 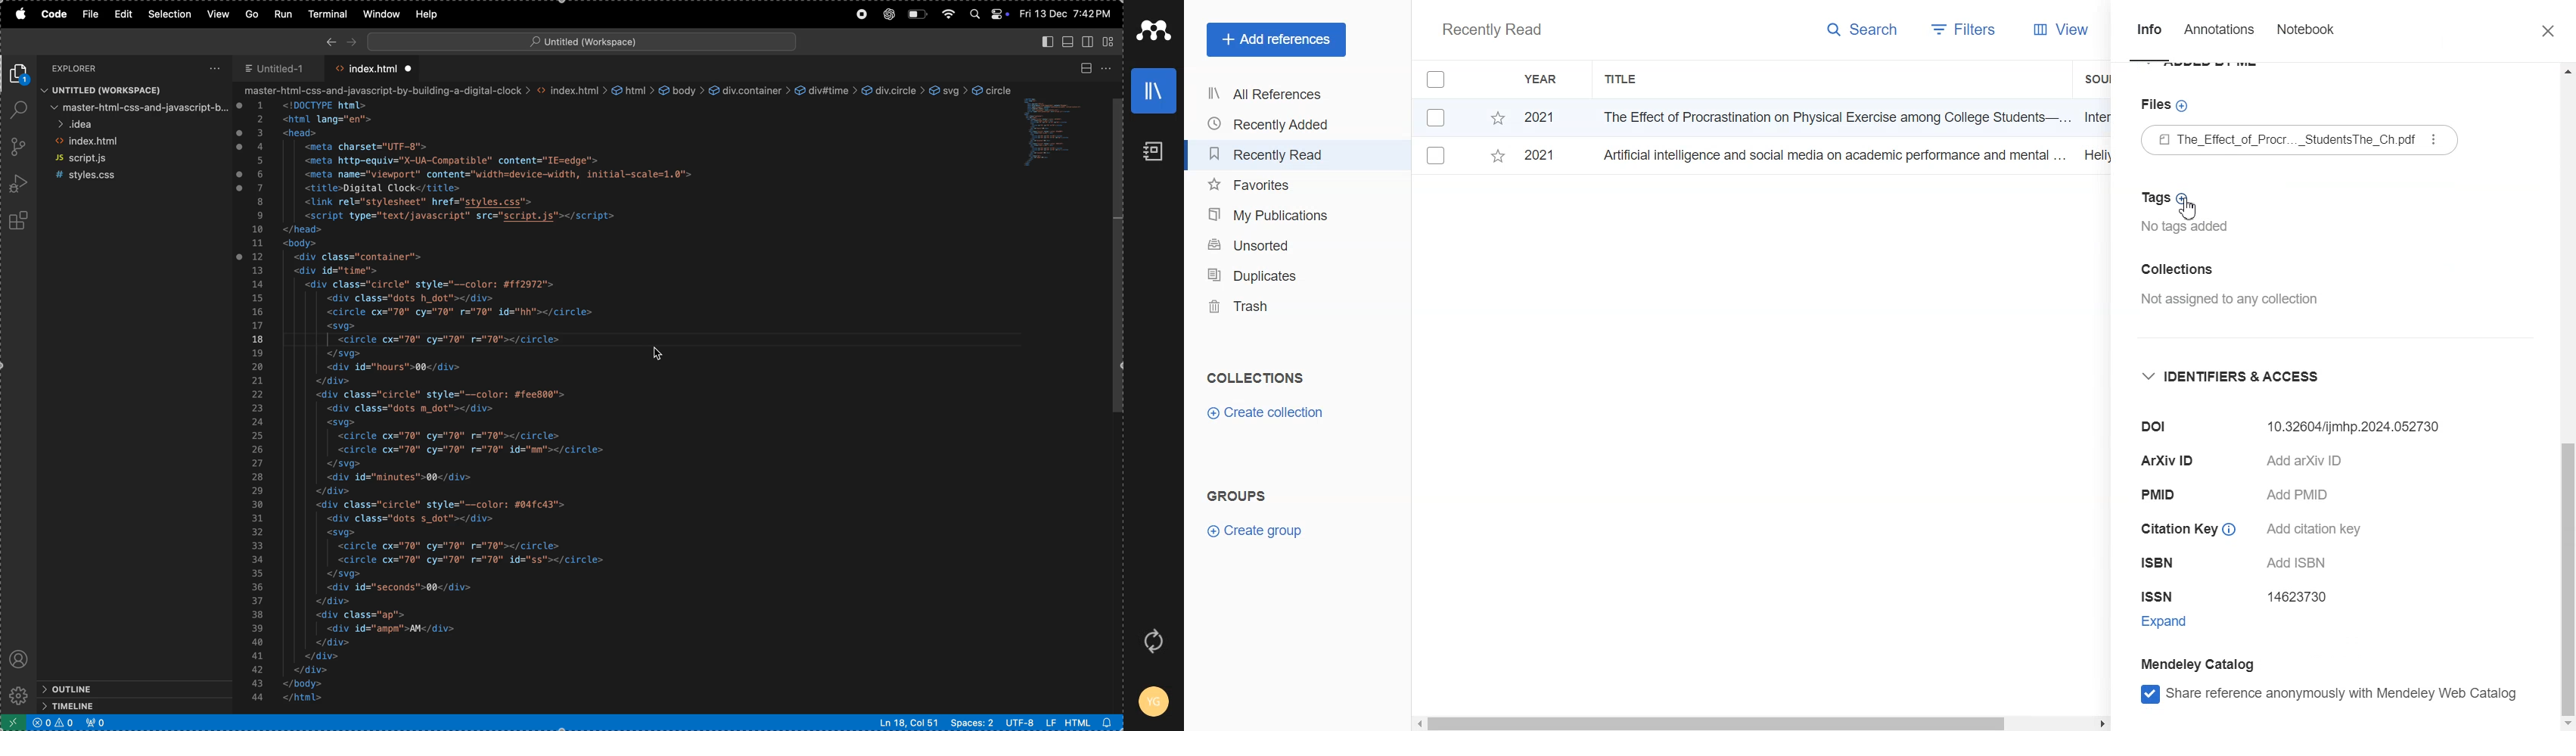 What do you see at coordinates (1831, 117) in the screenshot?
I see `The Effect of Procrastination on Physical Exercise among College Students—...` at bounding box center [1831, 117].